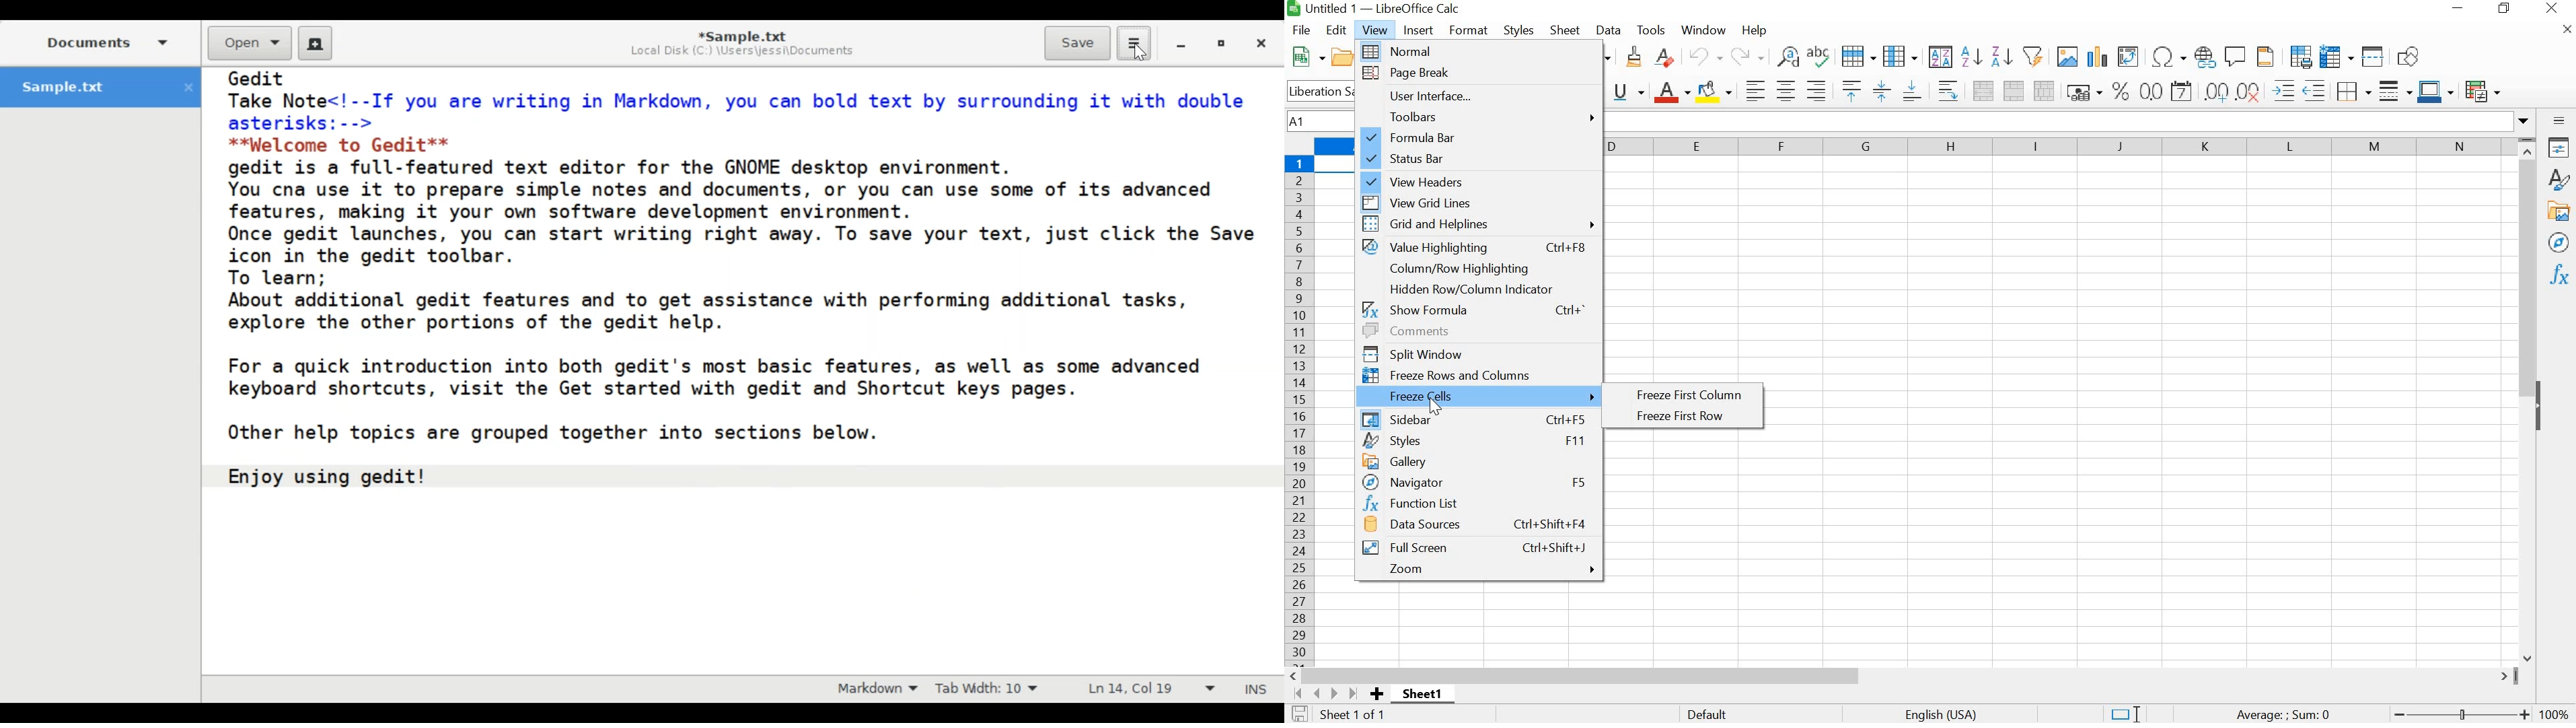 This screenshot has width=2576, height=728. I want to click on WINDOW, so click(1704, 30).